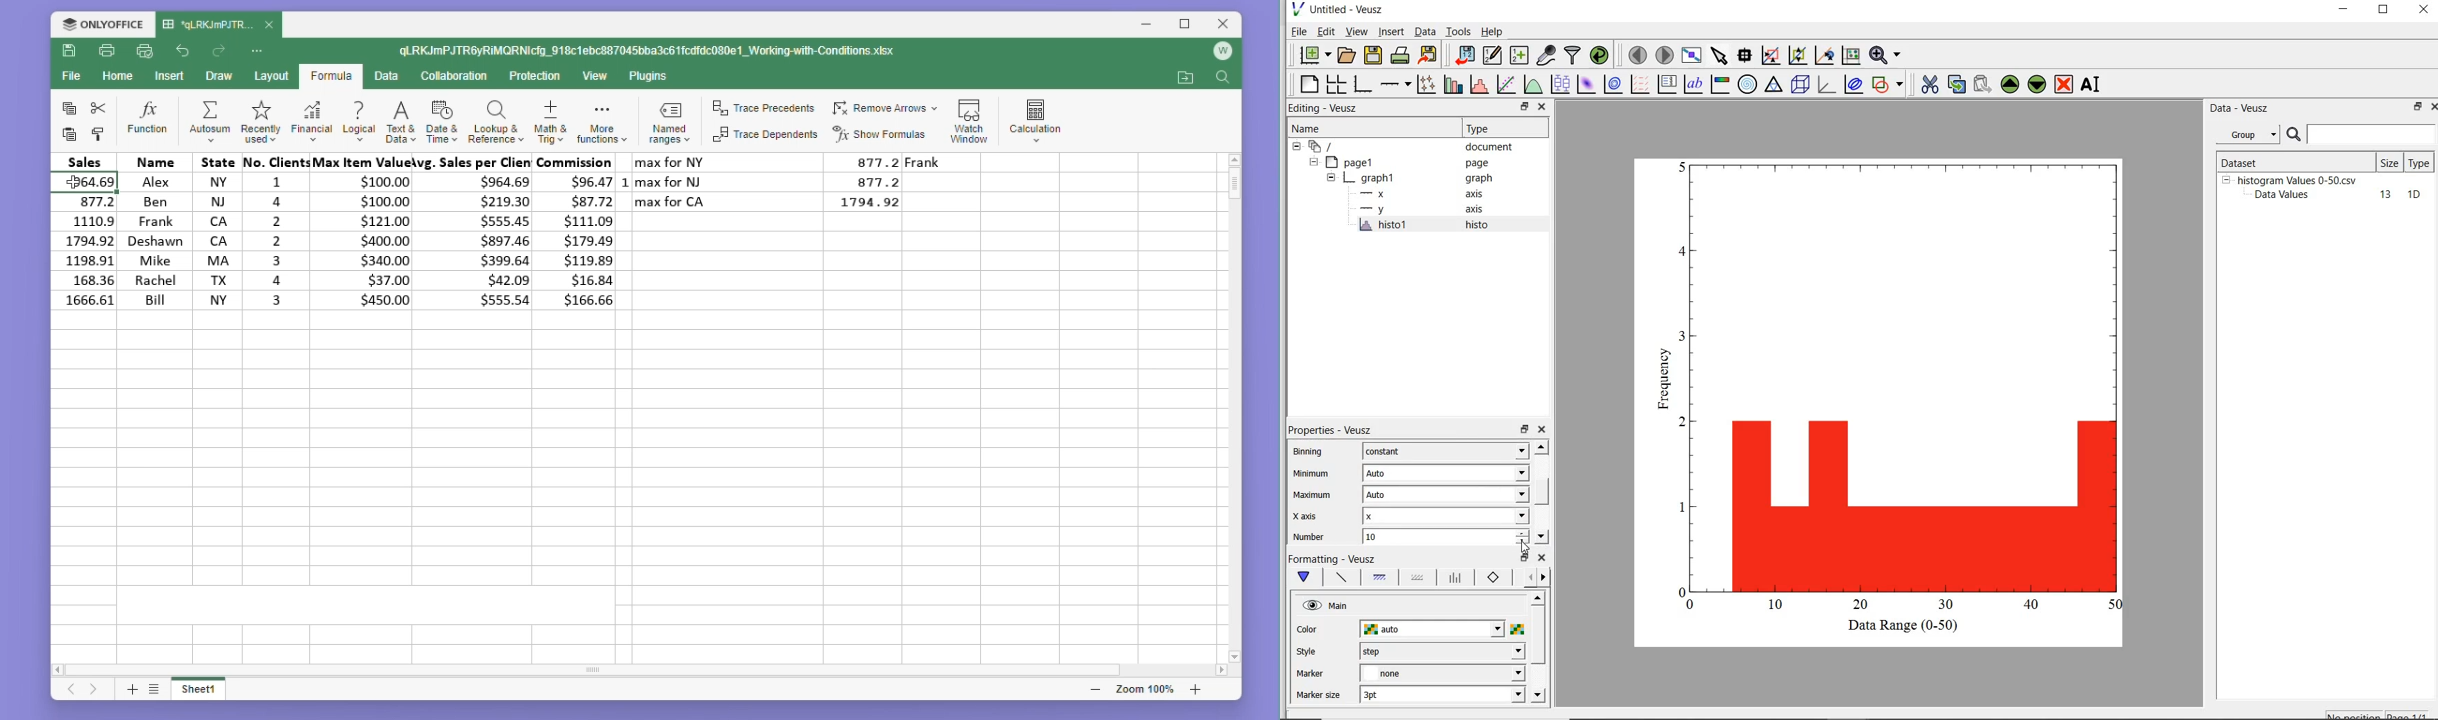 The width and height of the screenshot is (2464, 728). What do you see at coordinates (1770, 55) in the screenshot?
I see `click to reset graph axes` at bounding box center [1770, 55].